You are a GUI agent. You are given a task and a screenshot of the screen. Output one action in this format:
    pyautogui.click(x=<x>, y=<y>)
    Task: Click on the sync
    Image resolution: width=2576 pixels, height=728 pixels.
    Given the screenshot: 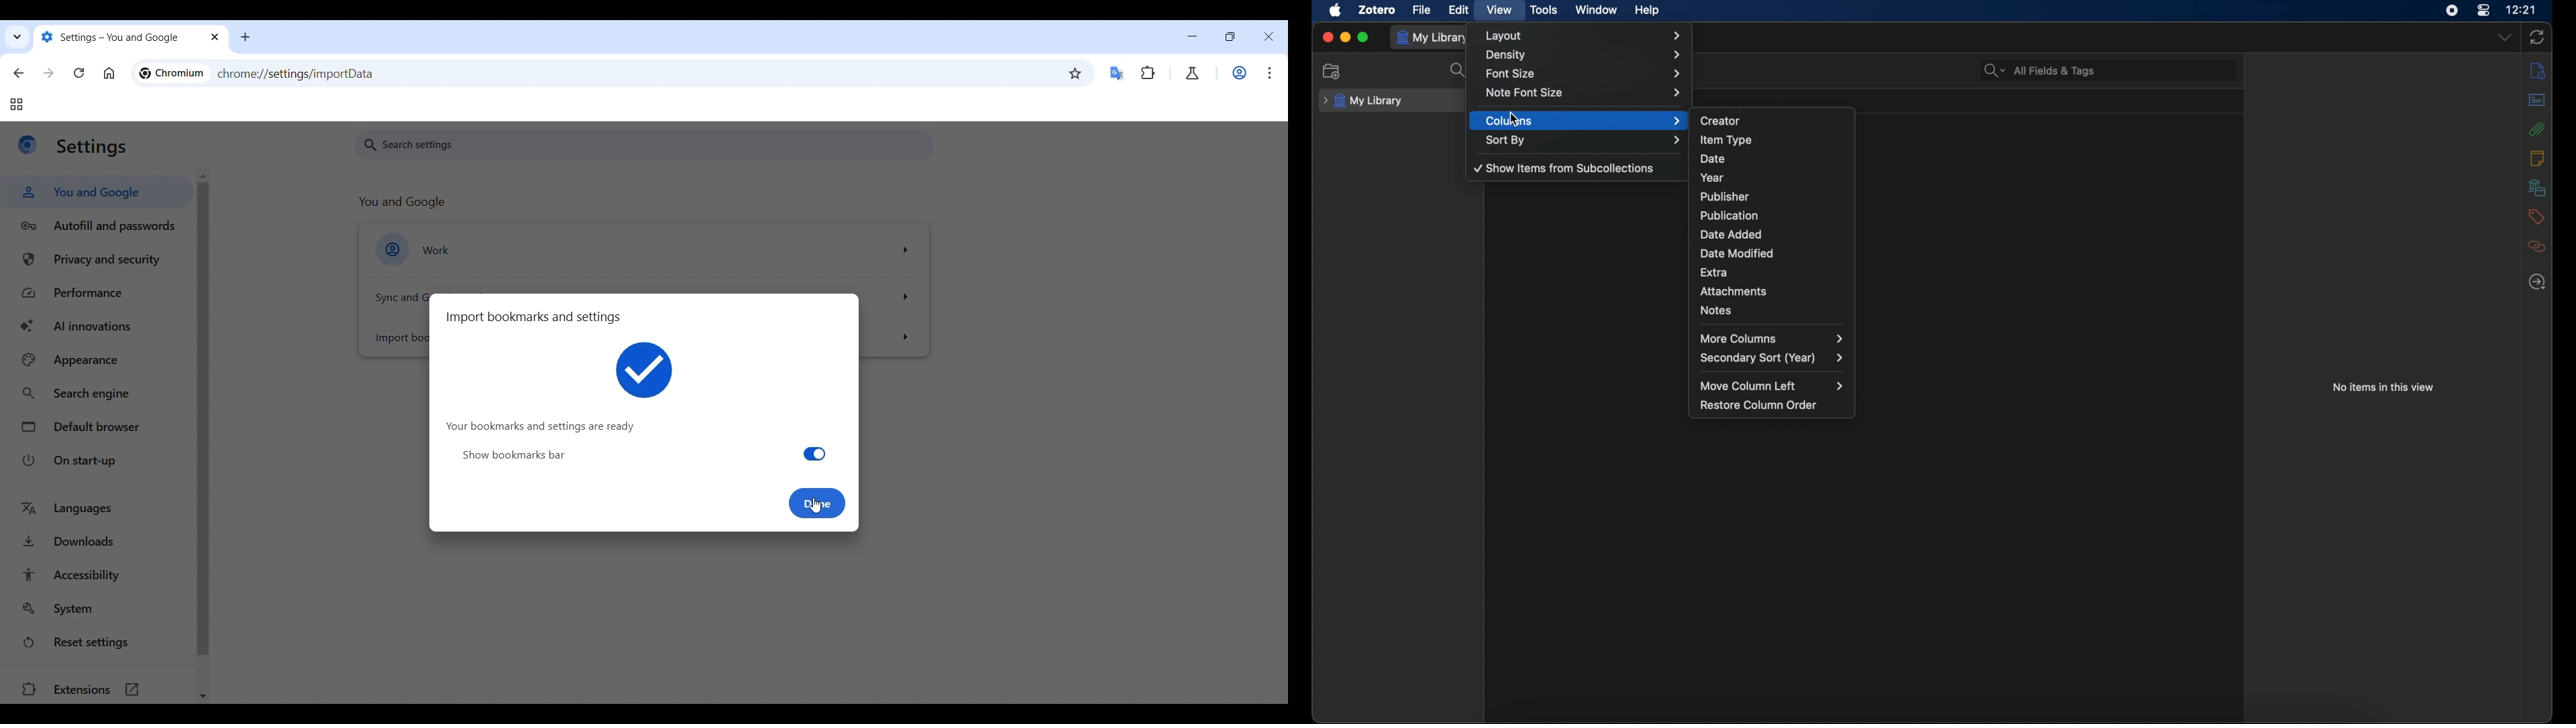 What is the action you would take?
    pyautogui.click(x=2536, y=37)
    